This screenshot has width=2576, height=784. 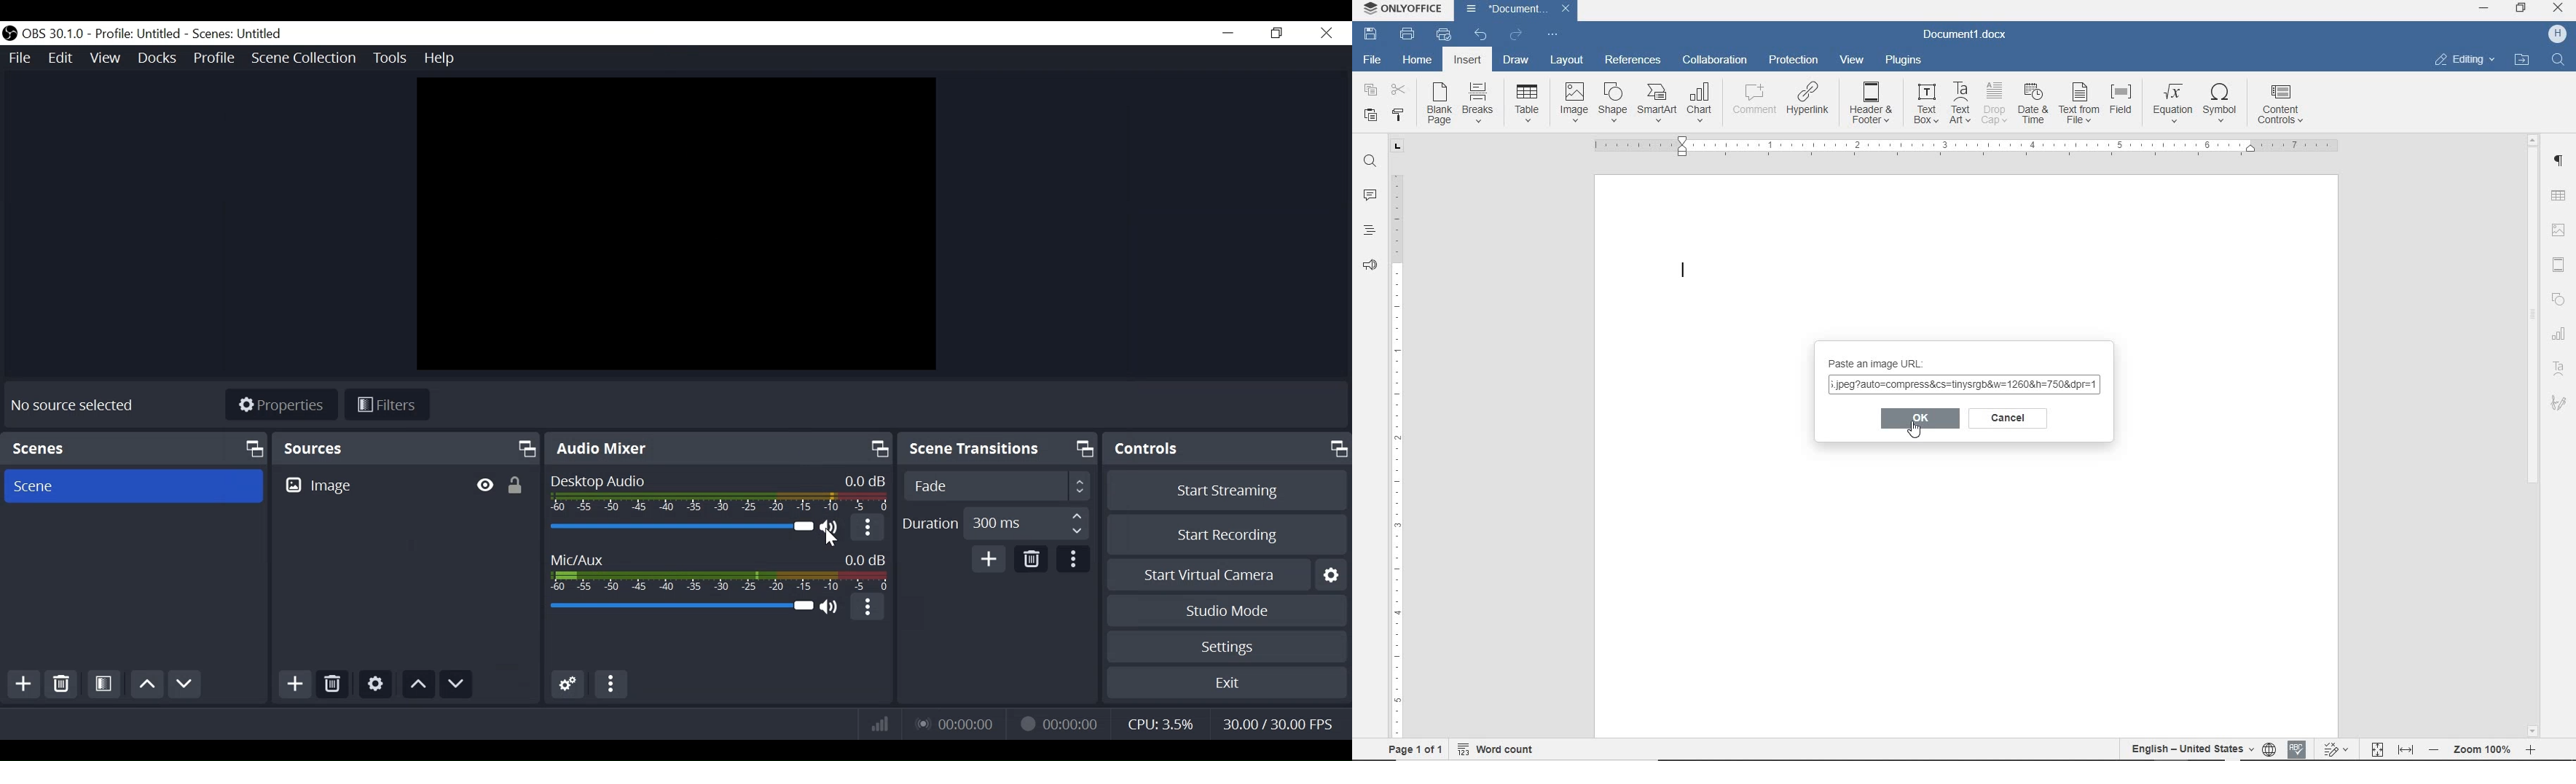 I want to click on Image URL added, so click(x=1966, y=387).